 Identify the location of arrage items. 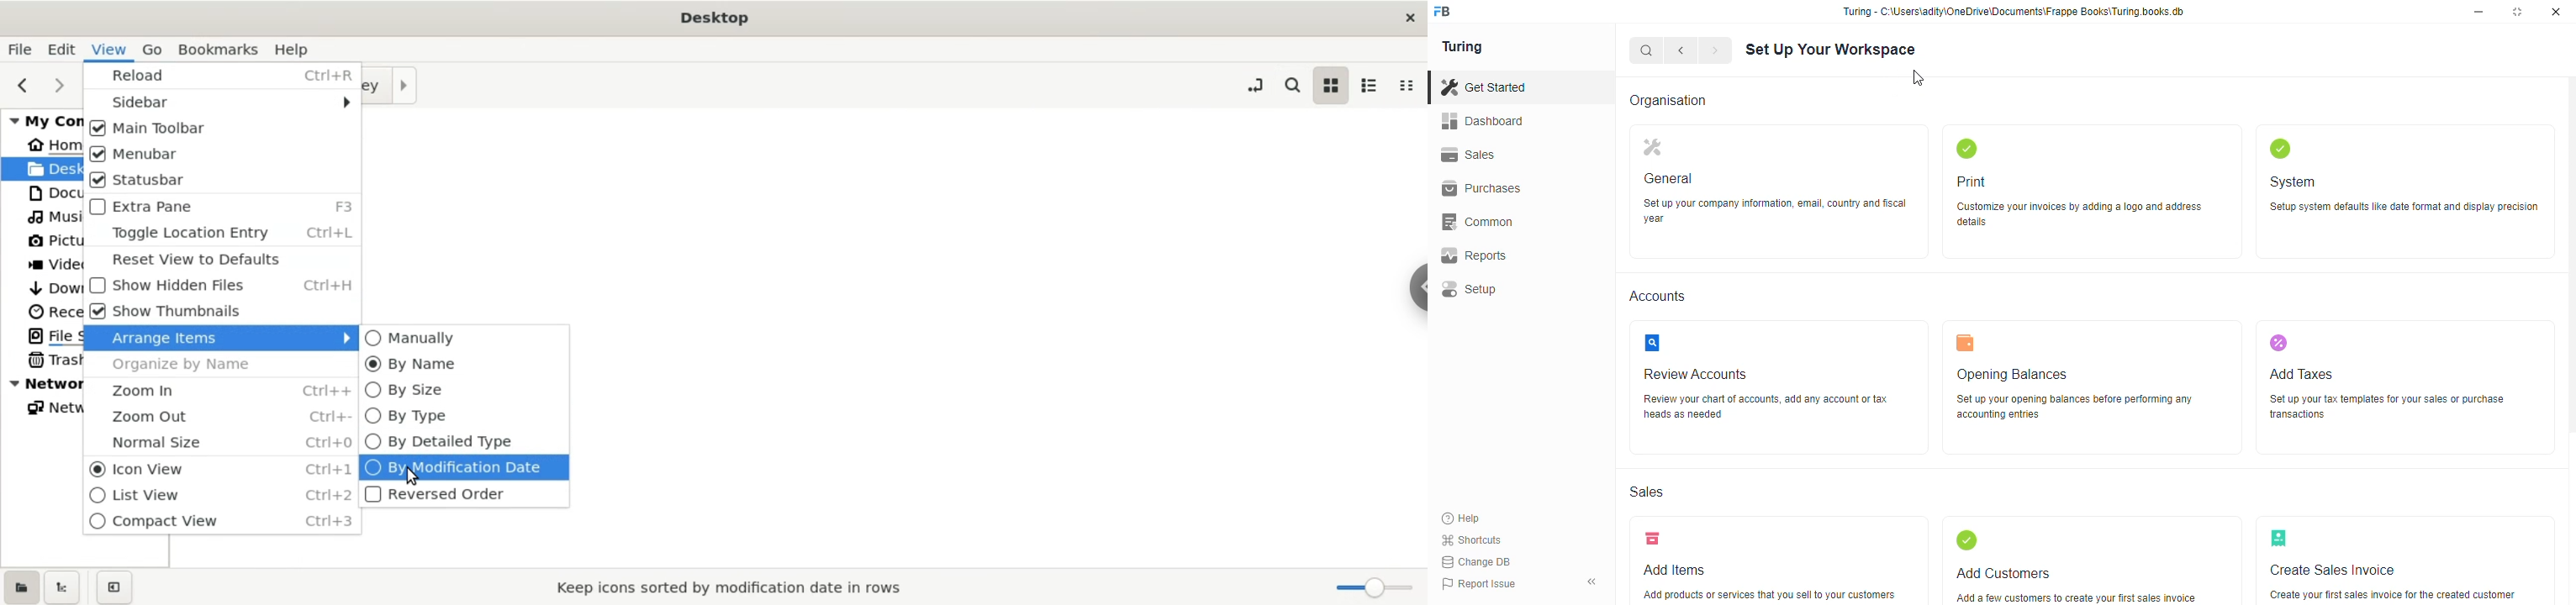
(220, 338).